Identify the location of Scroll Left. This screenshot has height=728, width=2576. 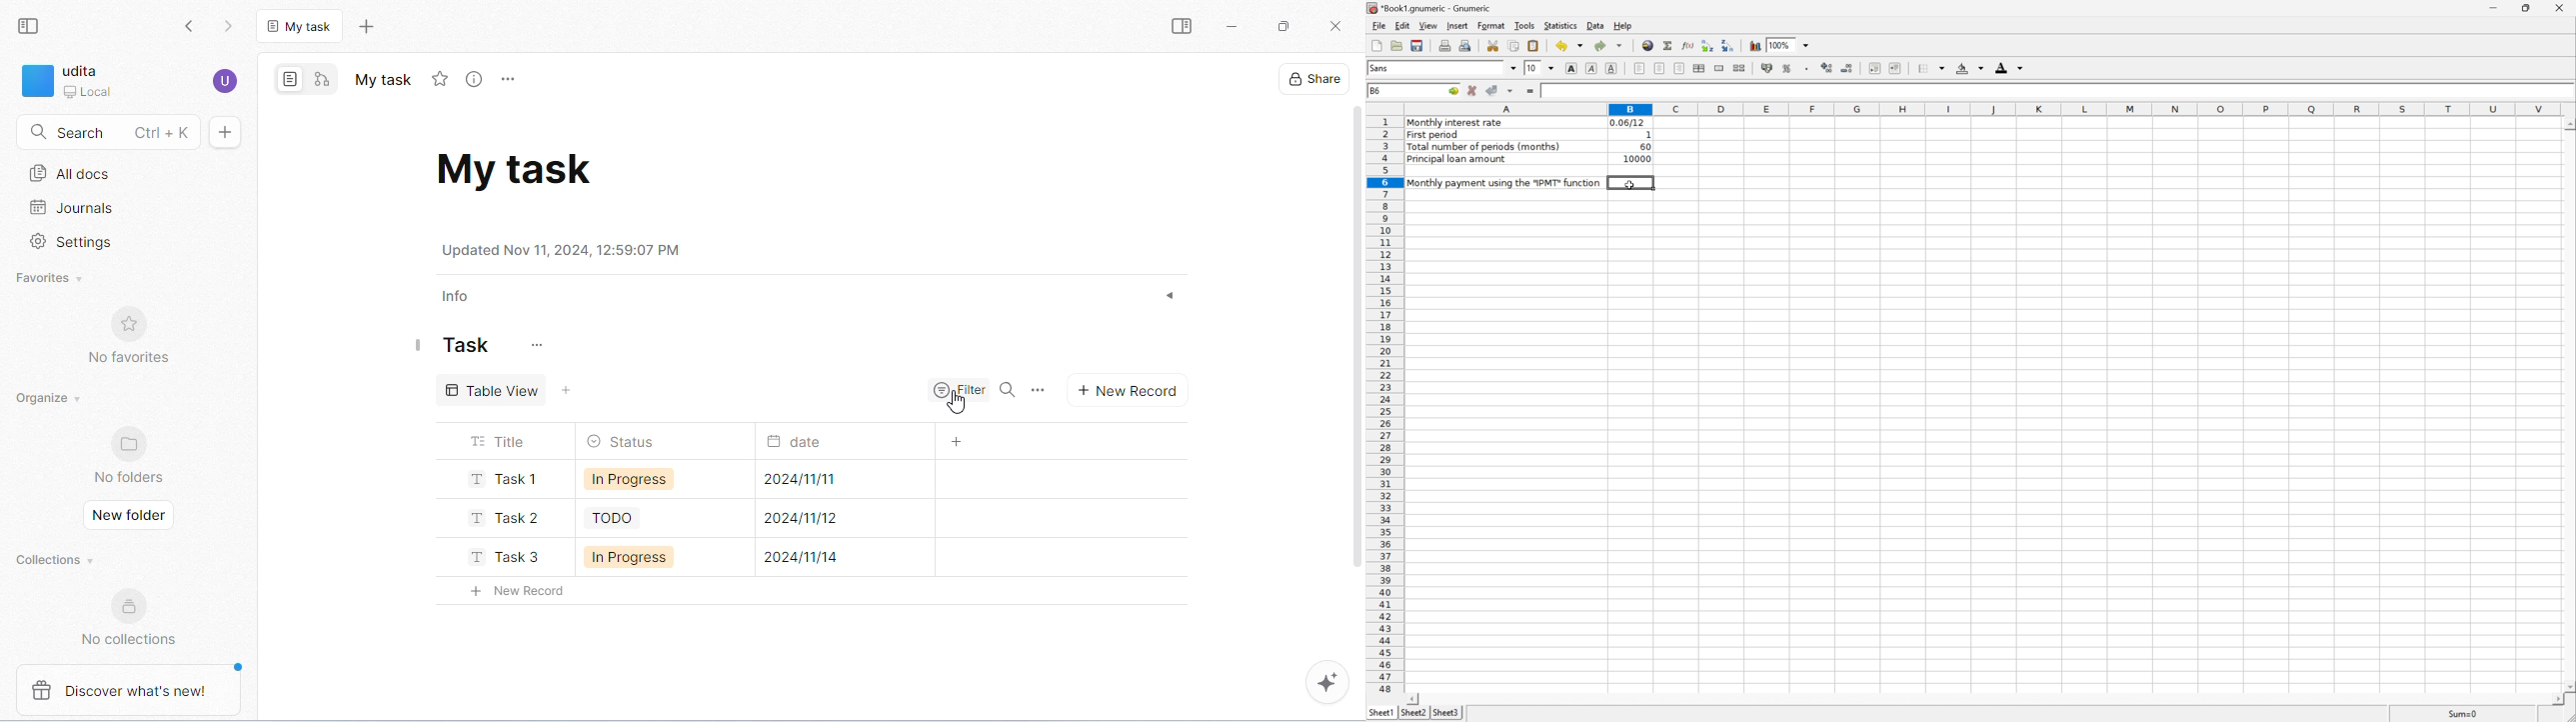
(1415, 698).